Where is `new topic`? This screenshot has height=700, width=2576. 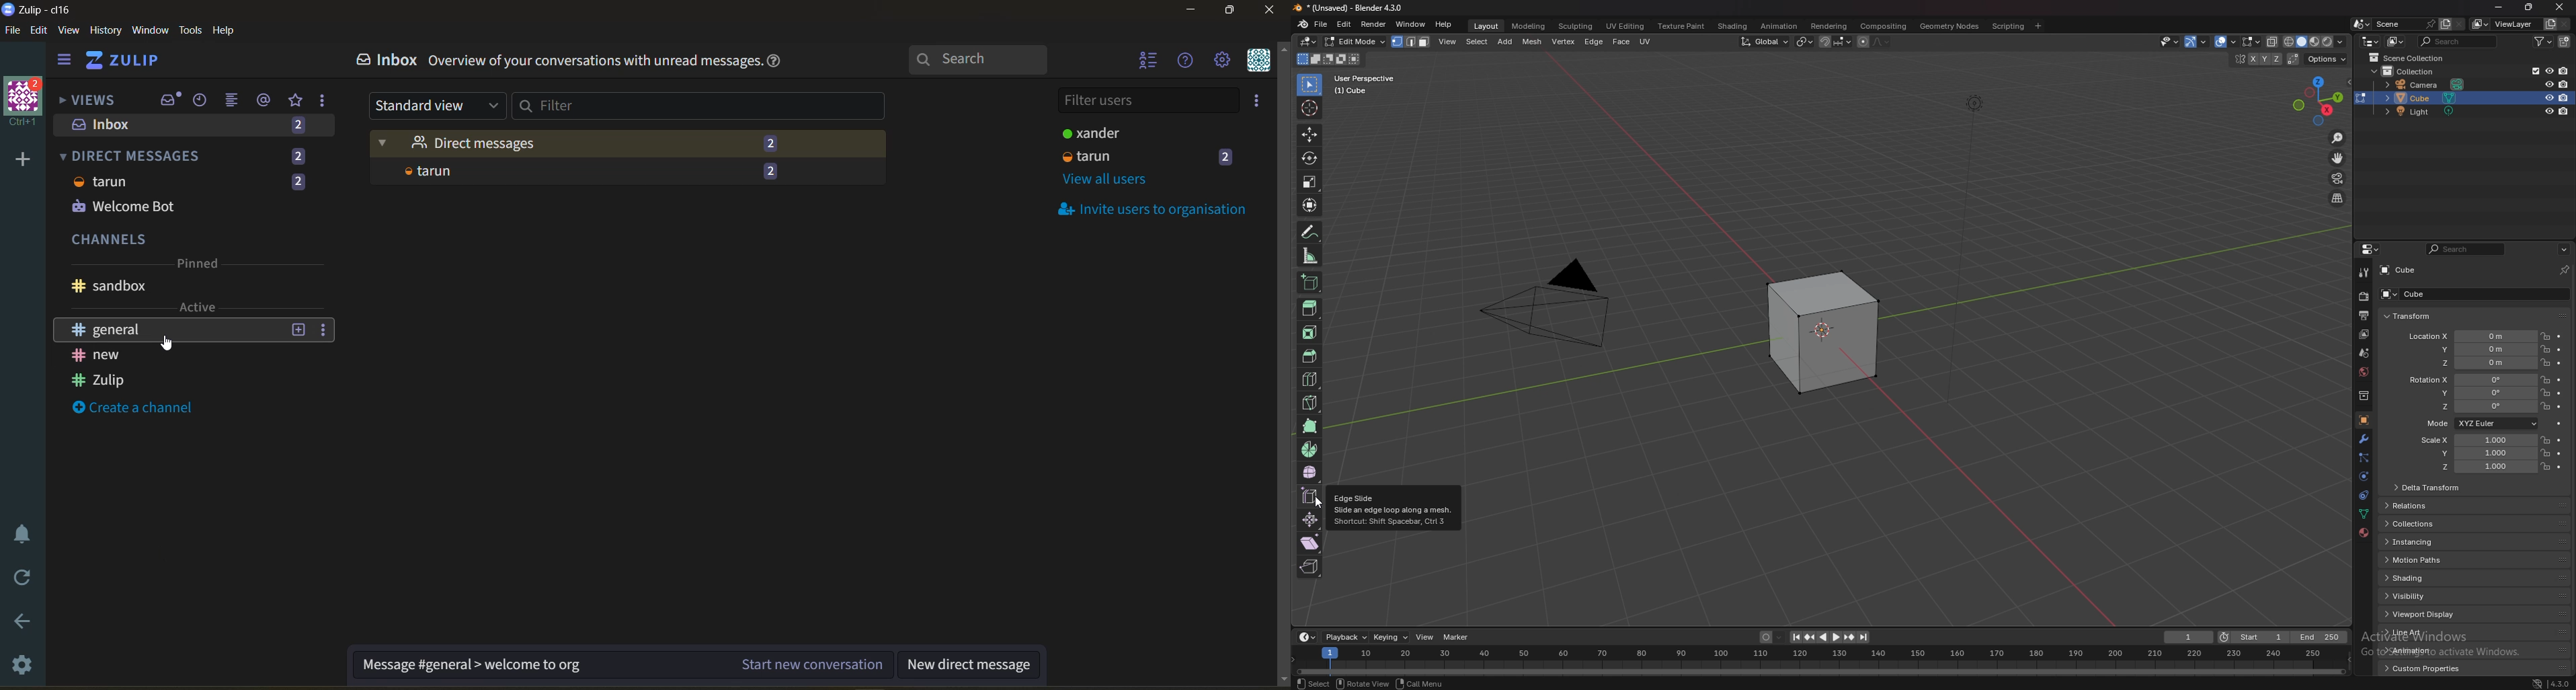
new topic is located at coordinates (297, 331).